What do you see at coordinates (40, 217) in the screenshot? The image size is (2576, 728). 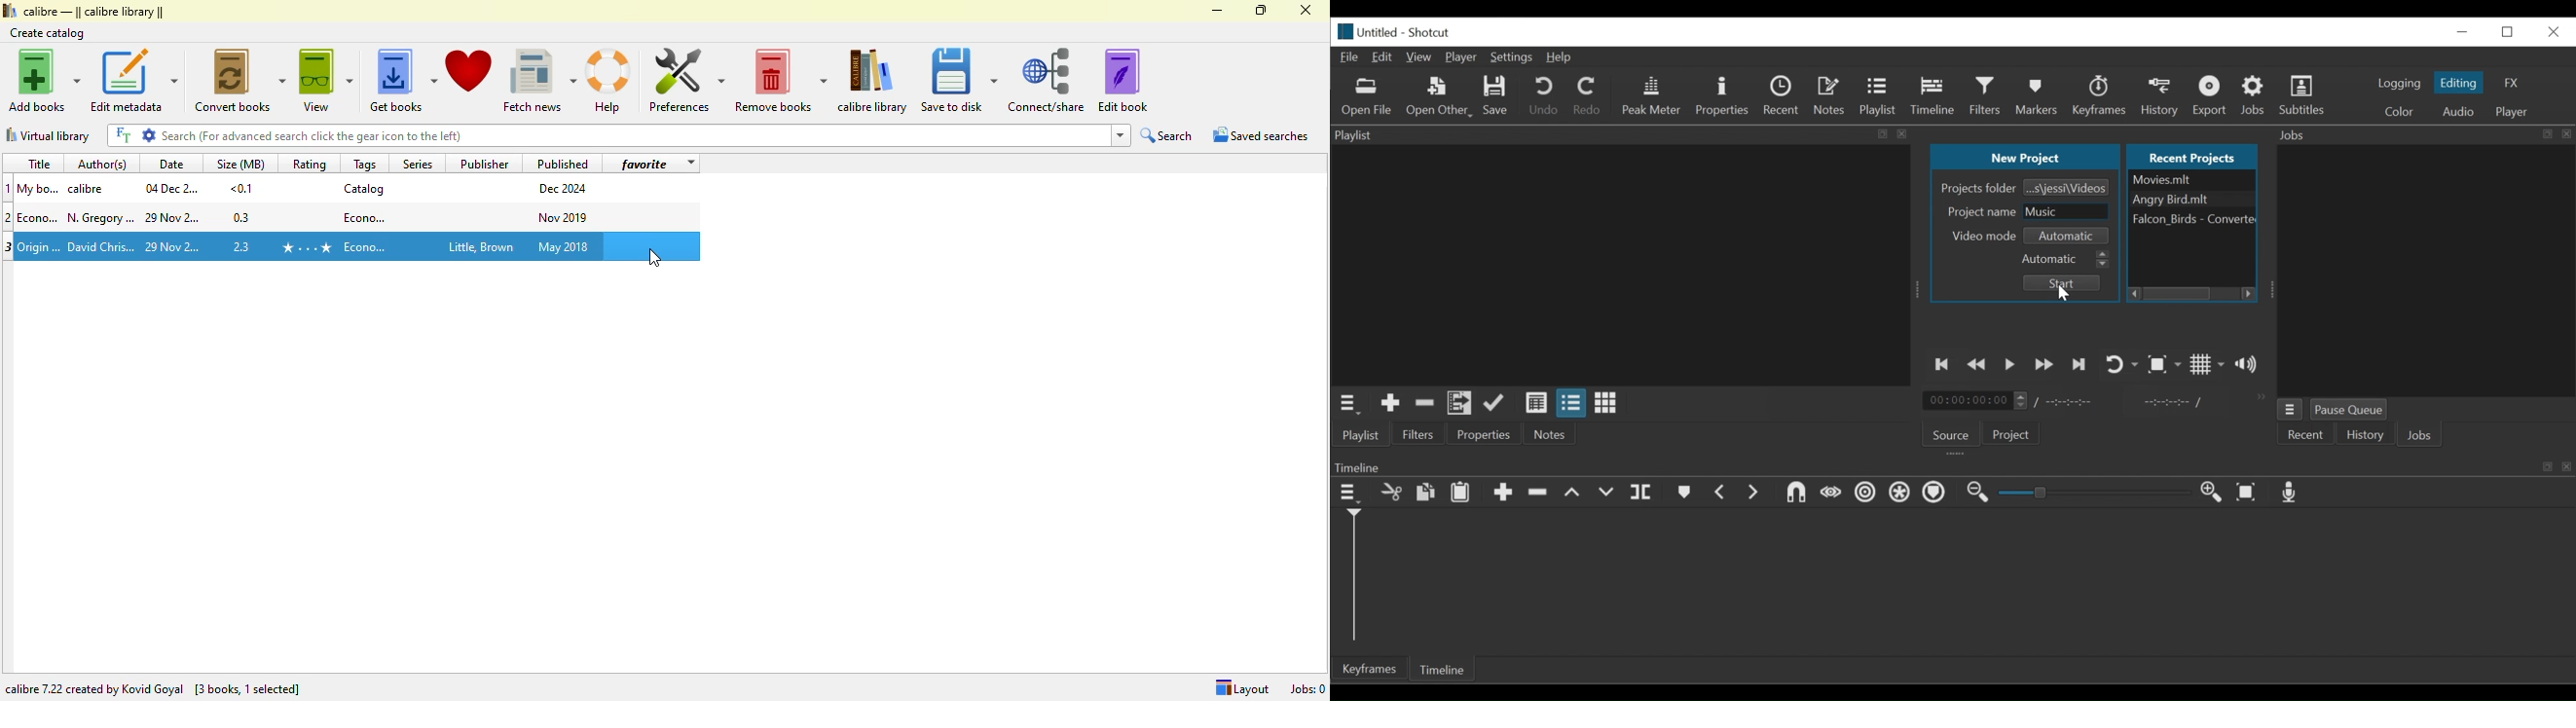 I see `title` at bounding box center [40, 217].